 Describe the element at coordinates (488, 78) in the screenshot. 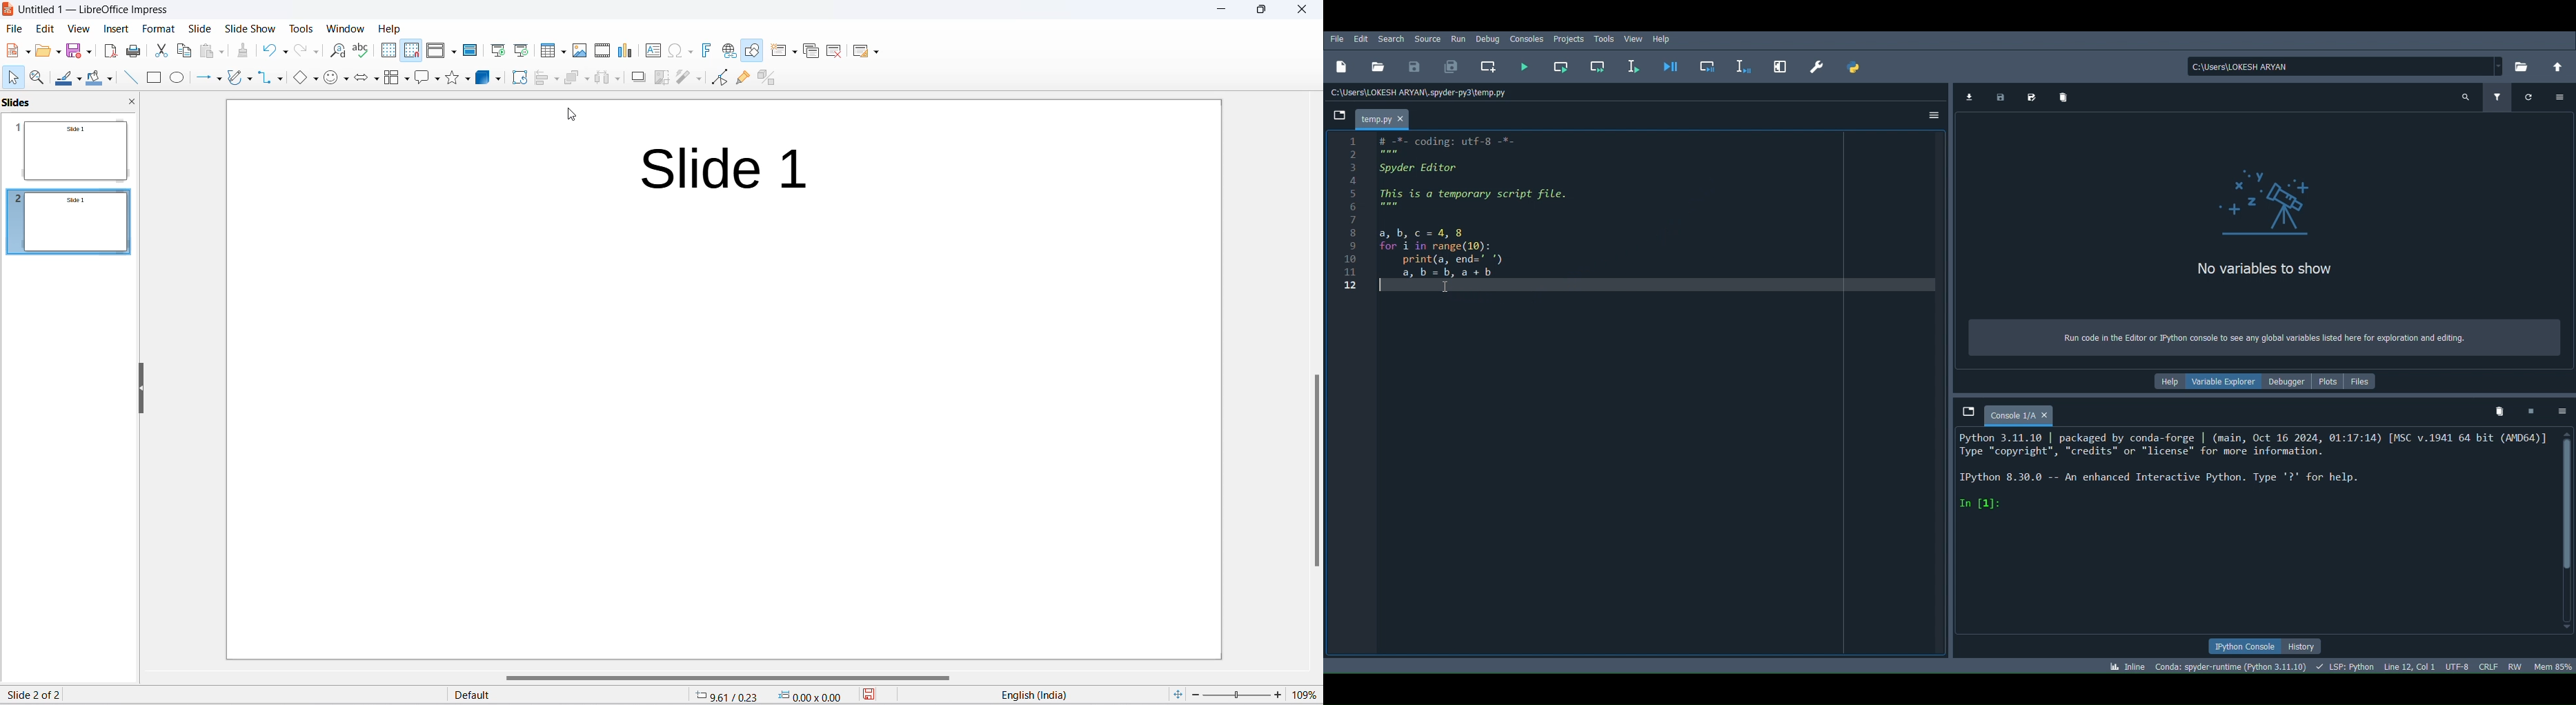

I see `3D objects` at that location.